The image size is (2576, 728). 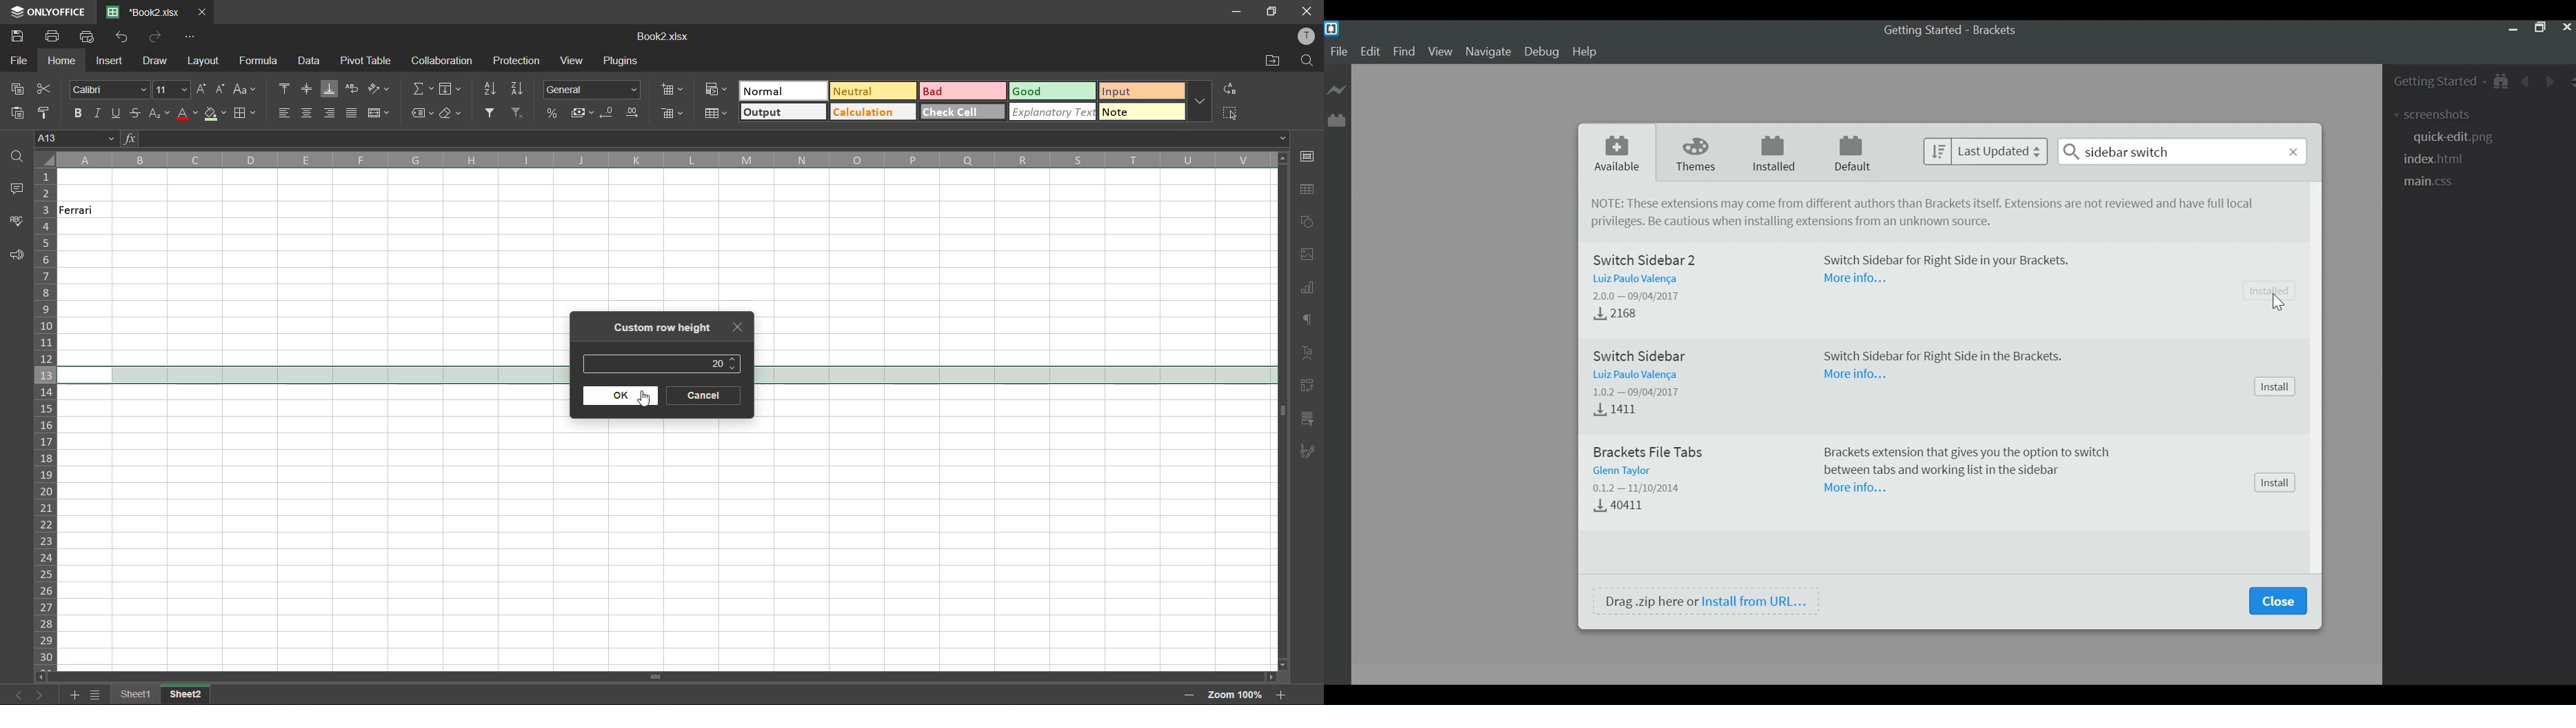 I want to click on Live Preview, so click(x=1338, y=92).